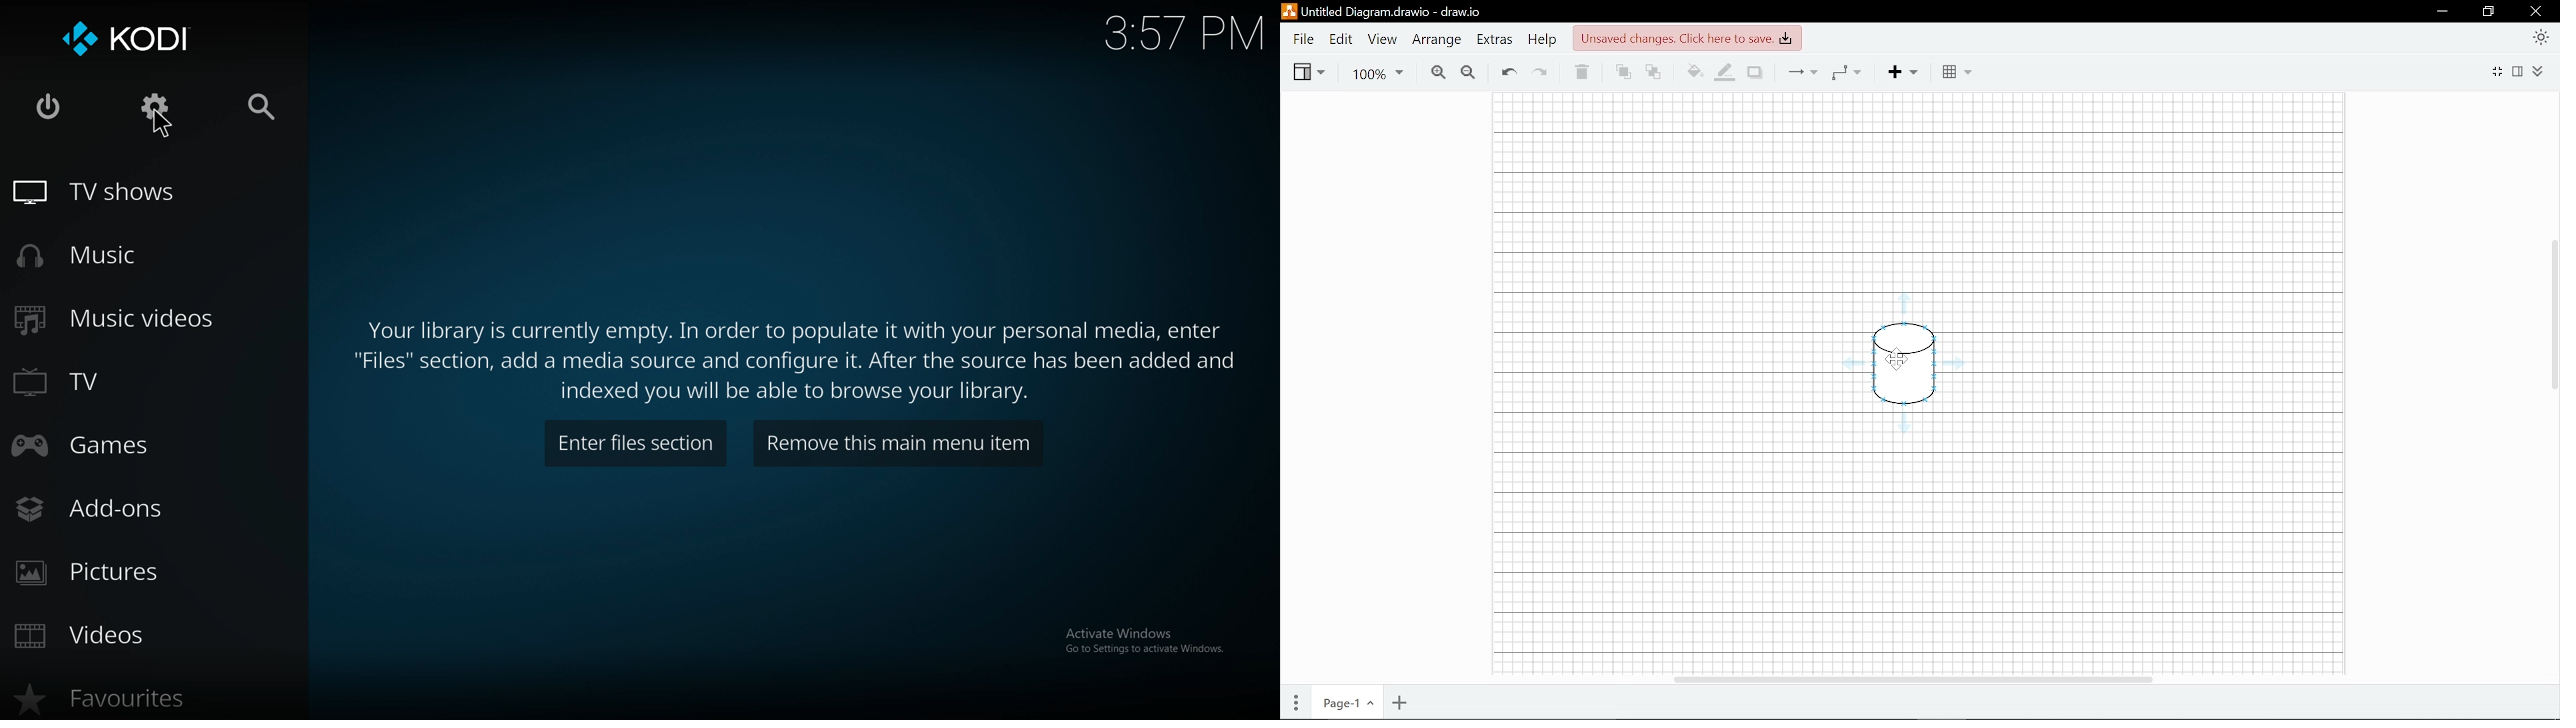 The image size is (2576, 728). What do you see at coordinates (1309, 72) in the screenshot?
I see `View` at bounding box center [1309, 72].